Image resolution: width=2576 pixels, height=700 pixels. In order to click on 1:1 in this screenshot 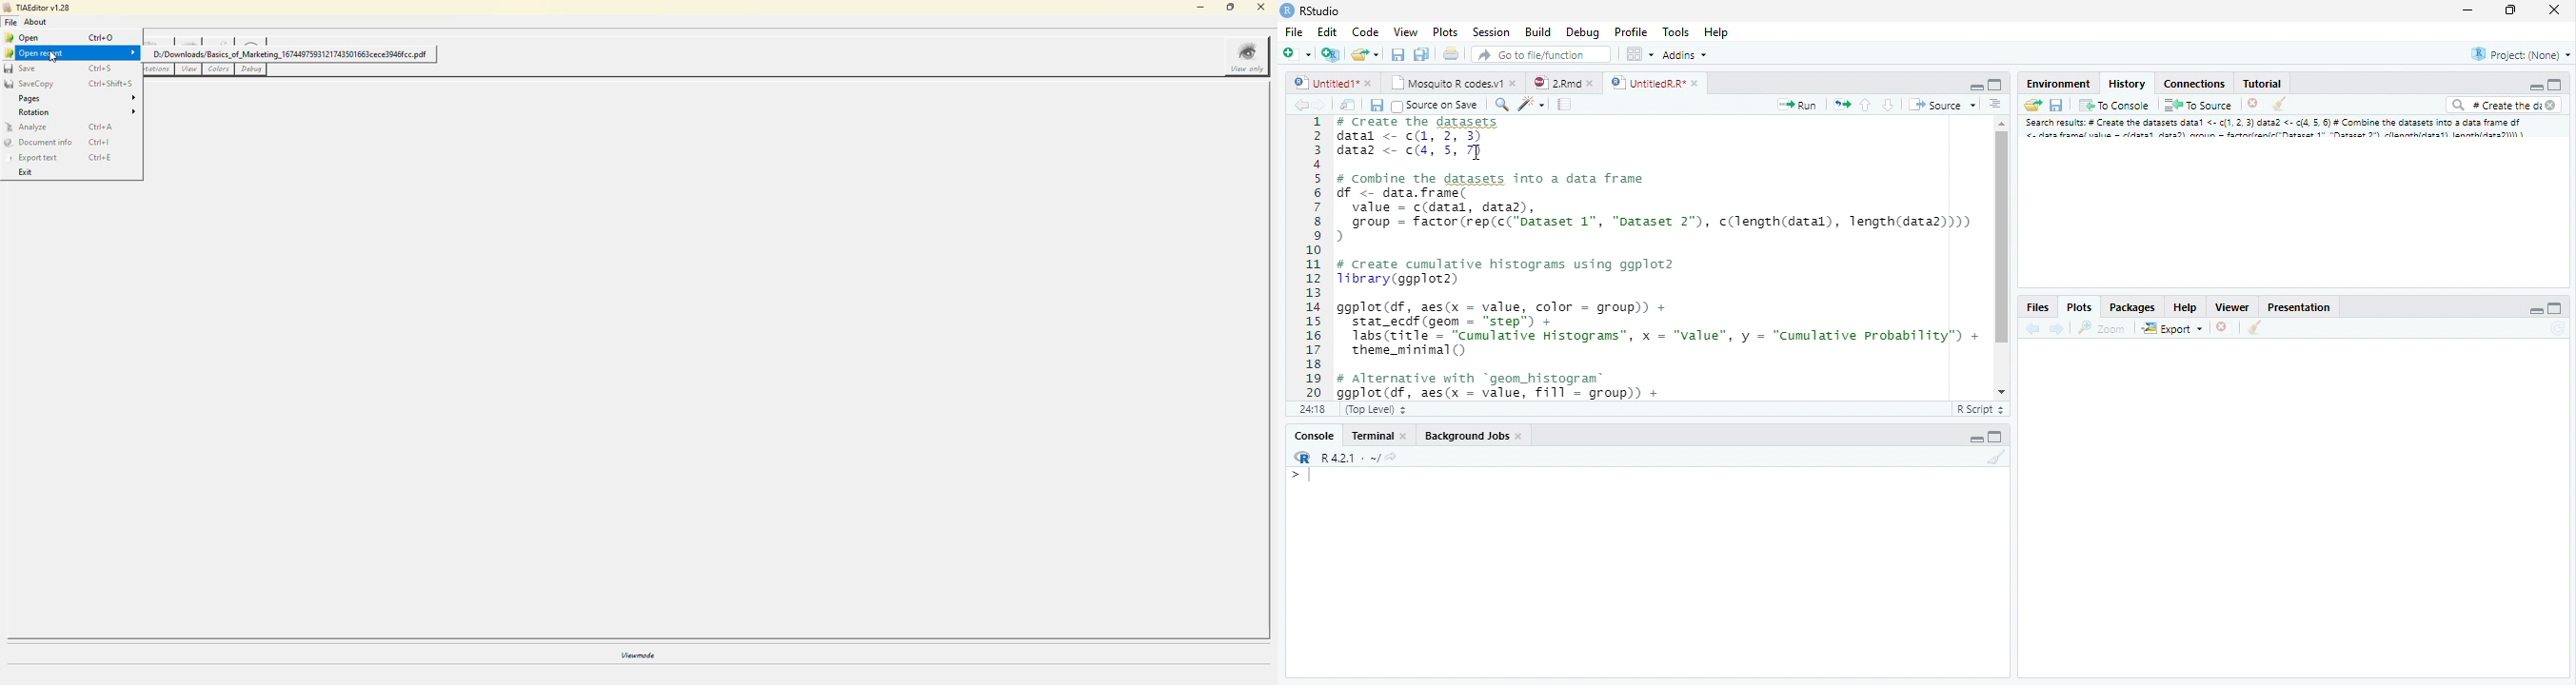, I will do `click(1317, 409)`.